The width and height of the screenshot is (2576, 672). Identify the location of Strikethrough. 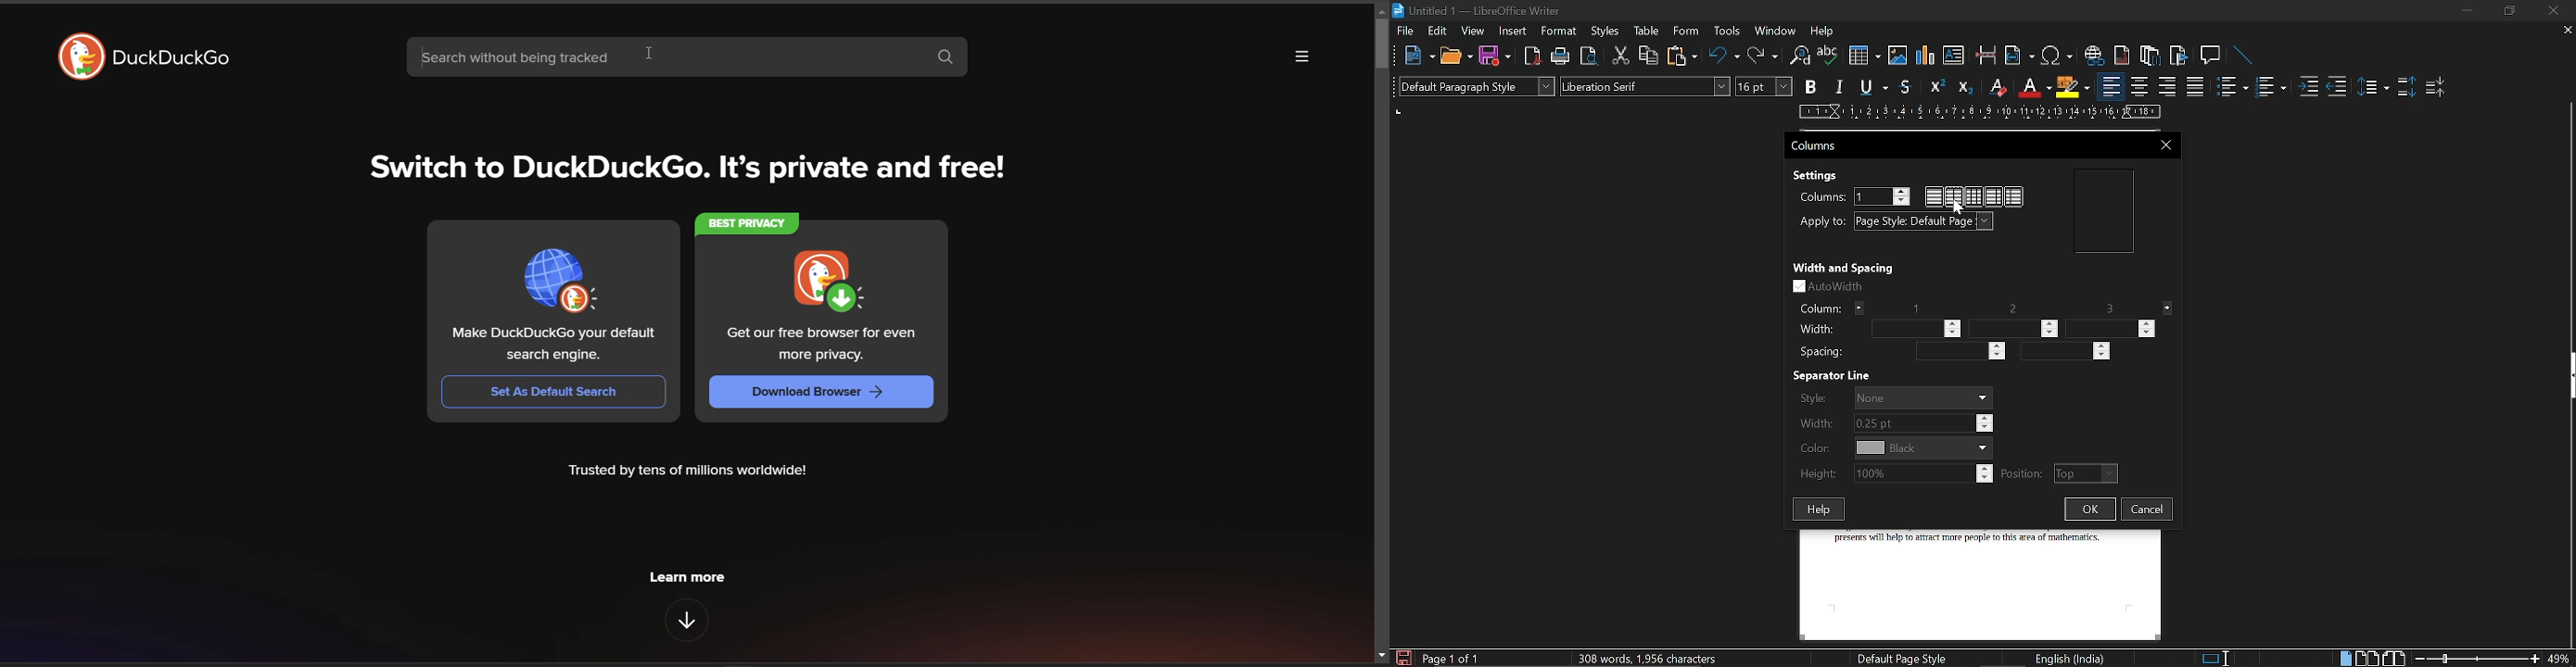
(1910, 87).